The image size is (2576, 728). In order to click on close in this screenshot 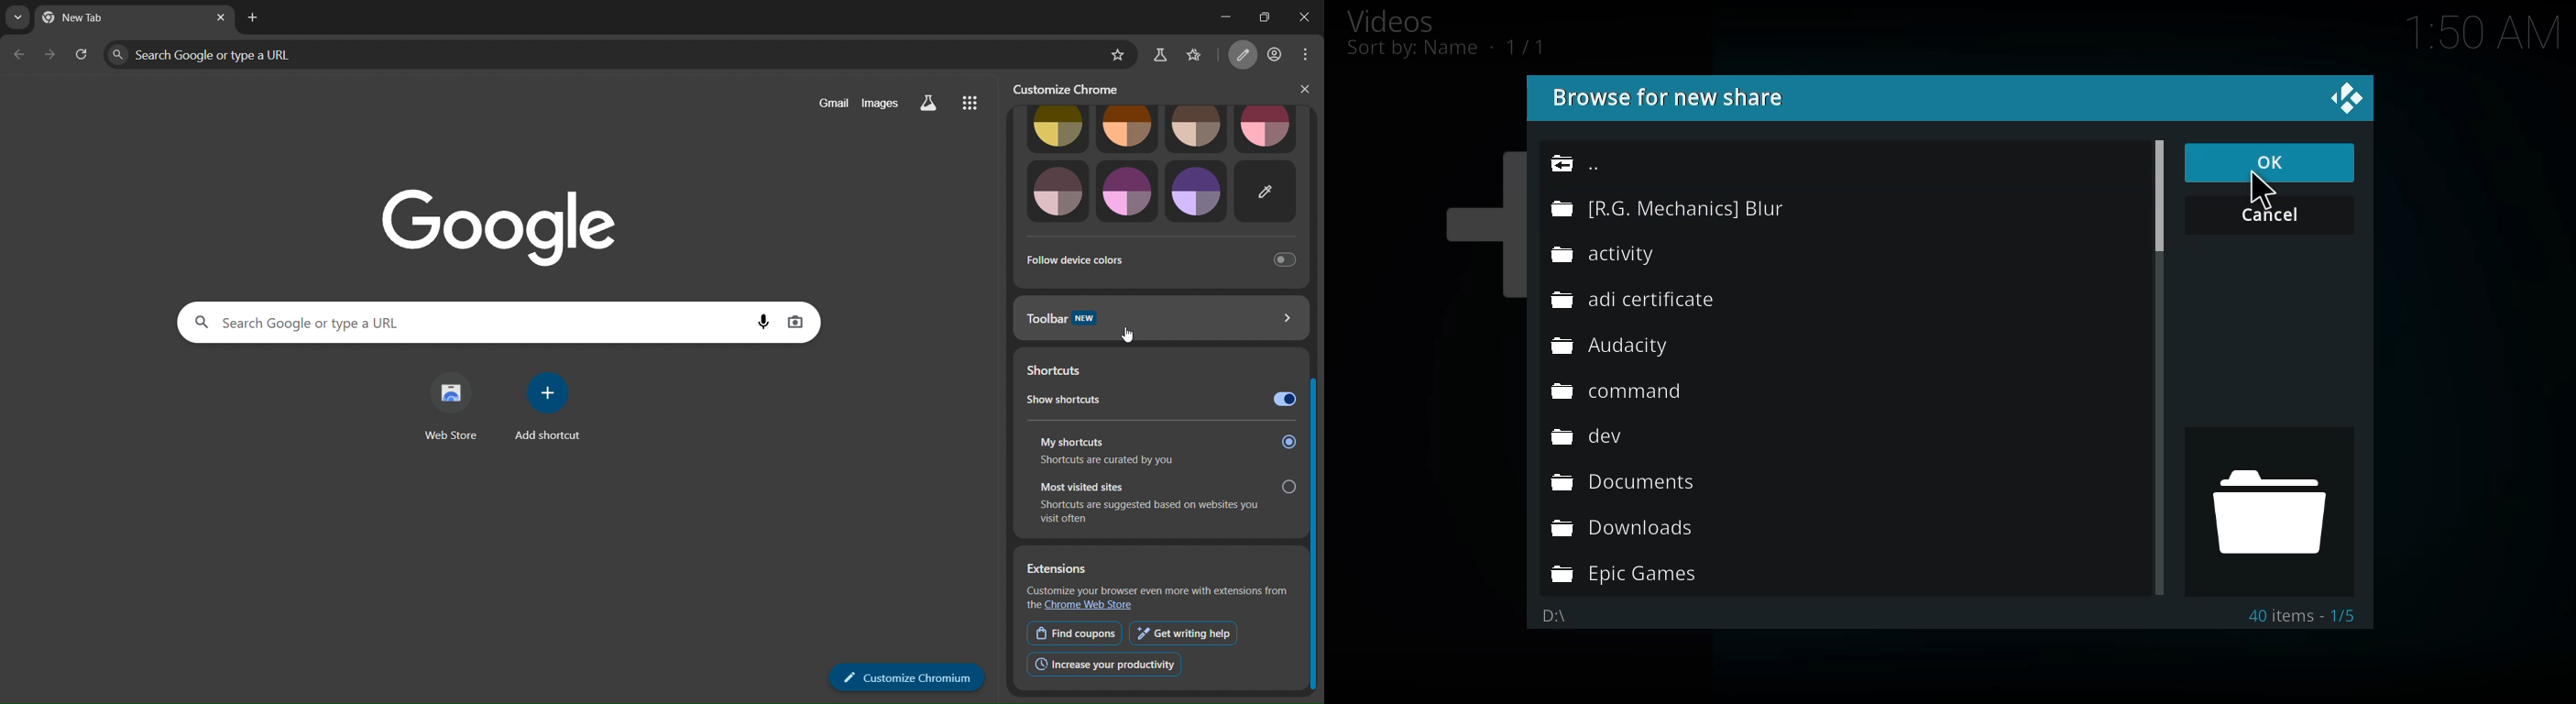, I will do `click(1305, 18)`.